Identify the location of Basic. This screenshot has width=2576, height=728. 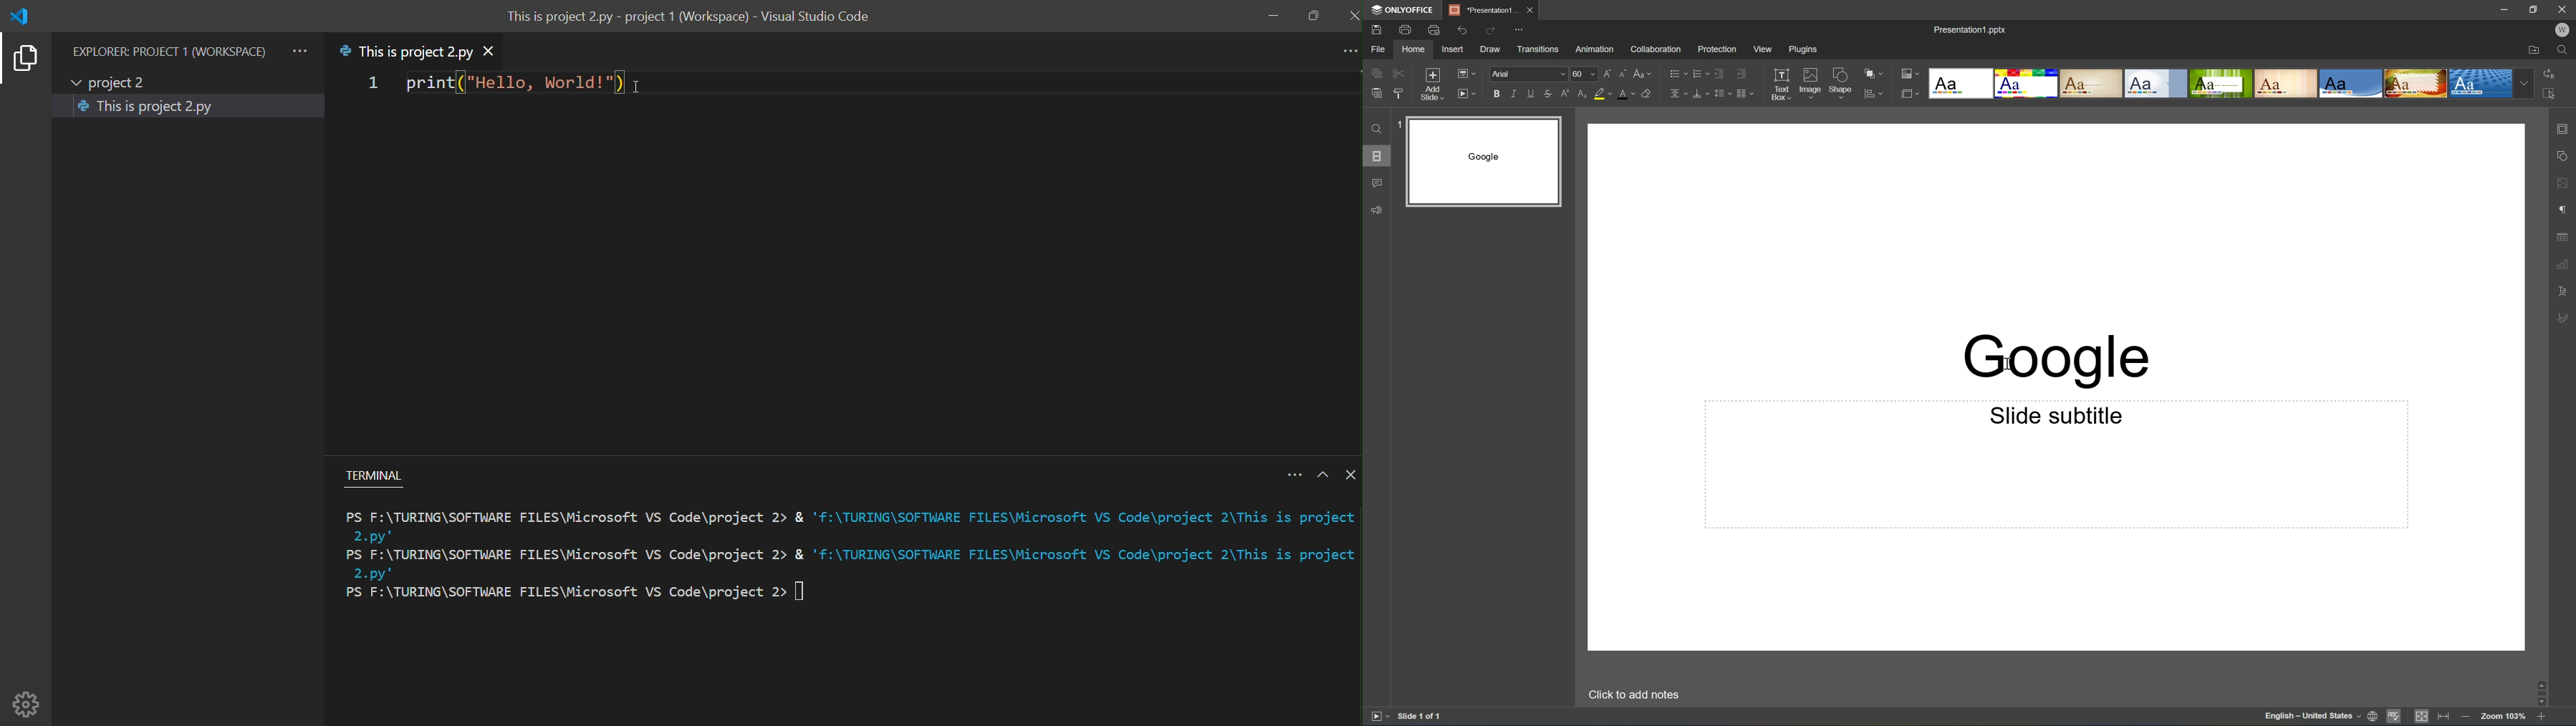
(2026, 83).